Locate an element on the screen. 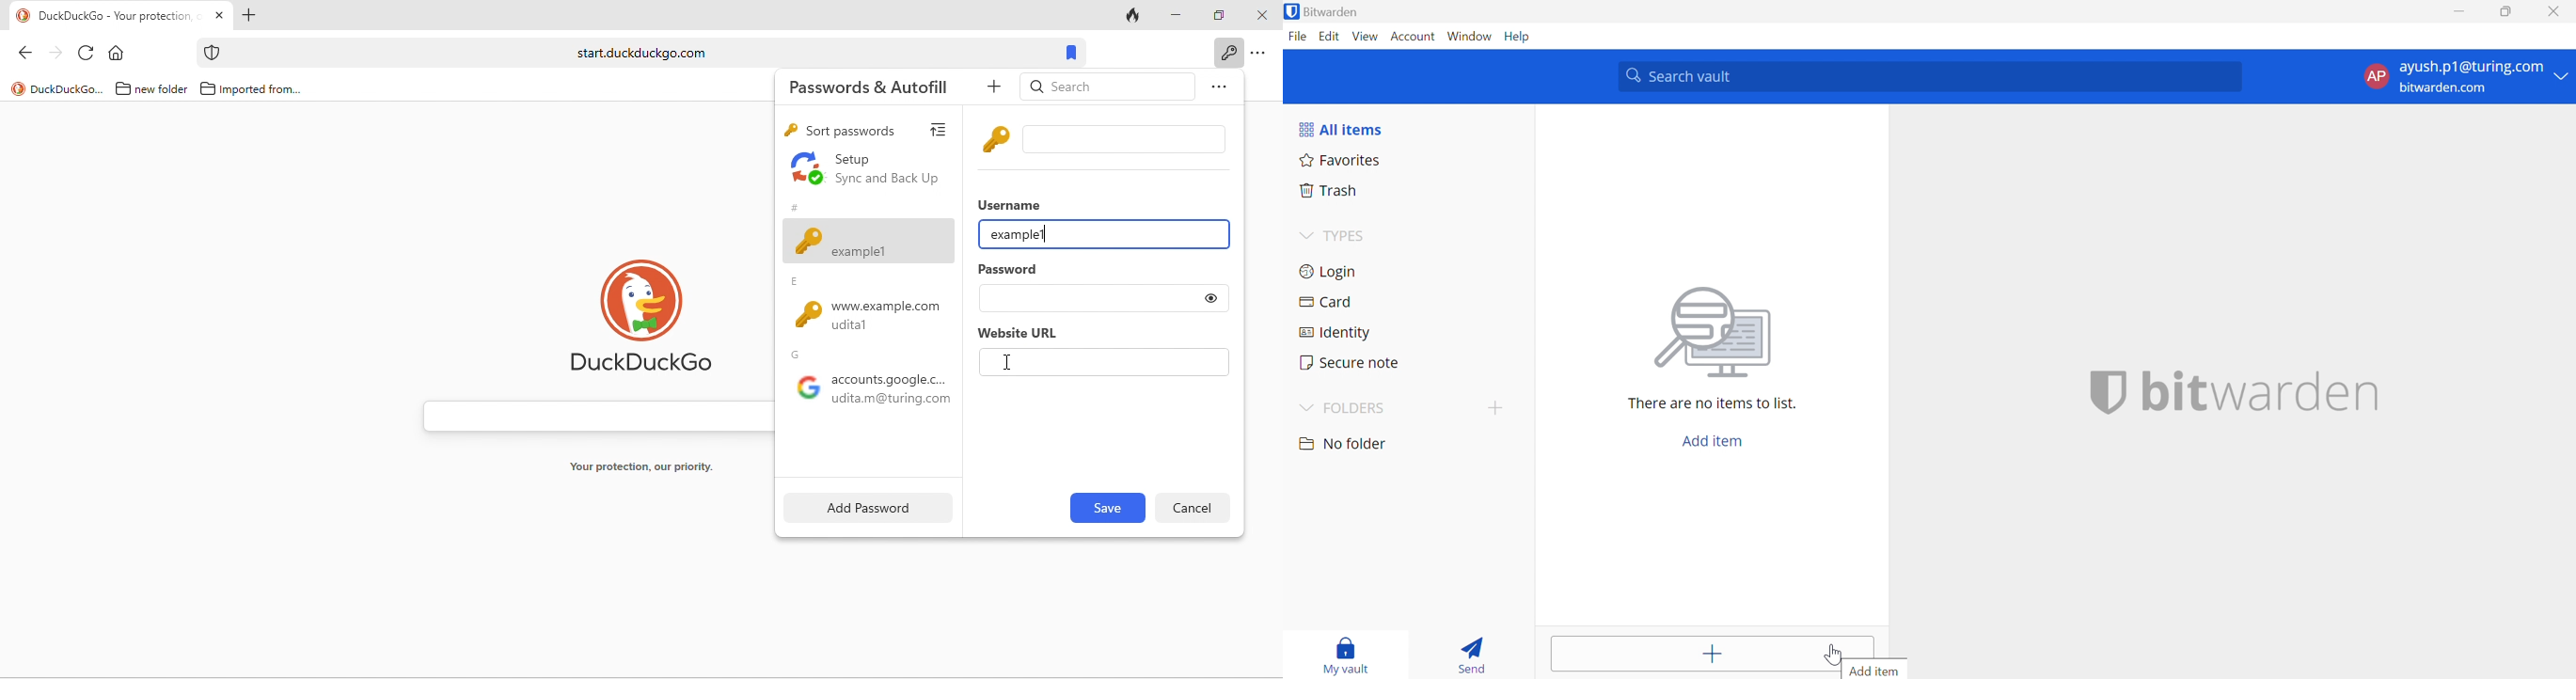  password is located at coordinates (1010, 271).